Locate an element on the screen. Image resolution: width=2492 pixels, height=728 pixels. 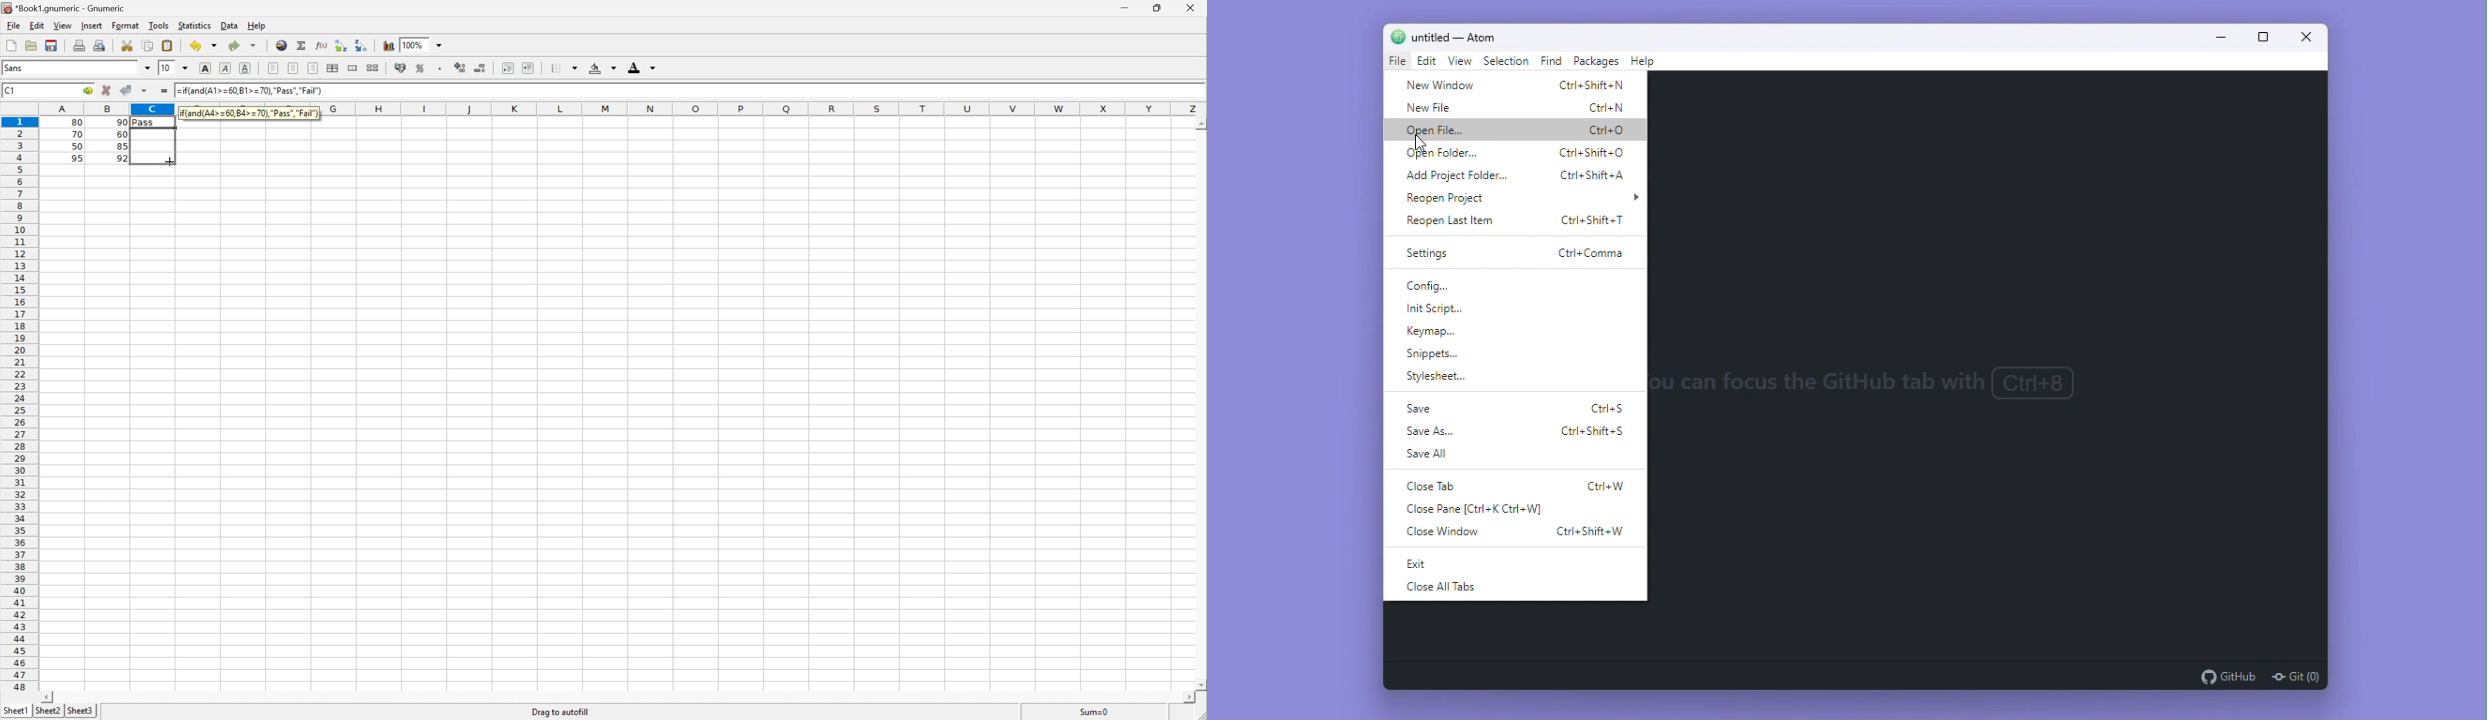
Format the selection as accounting is located at coordinates (400, 68).